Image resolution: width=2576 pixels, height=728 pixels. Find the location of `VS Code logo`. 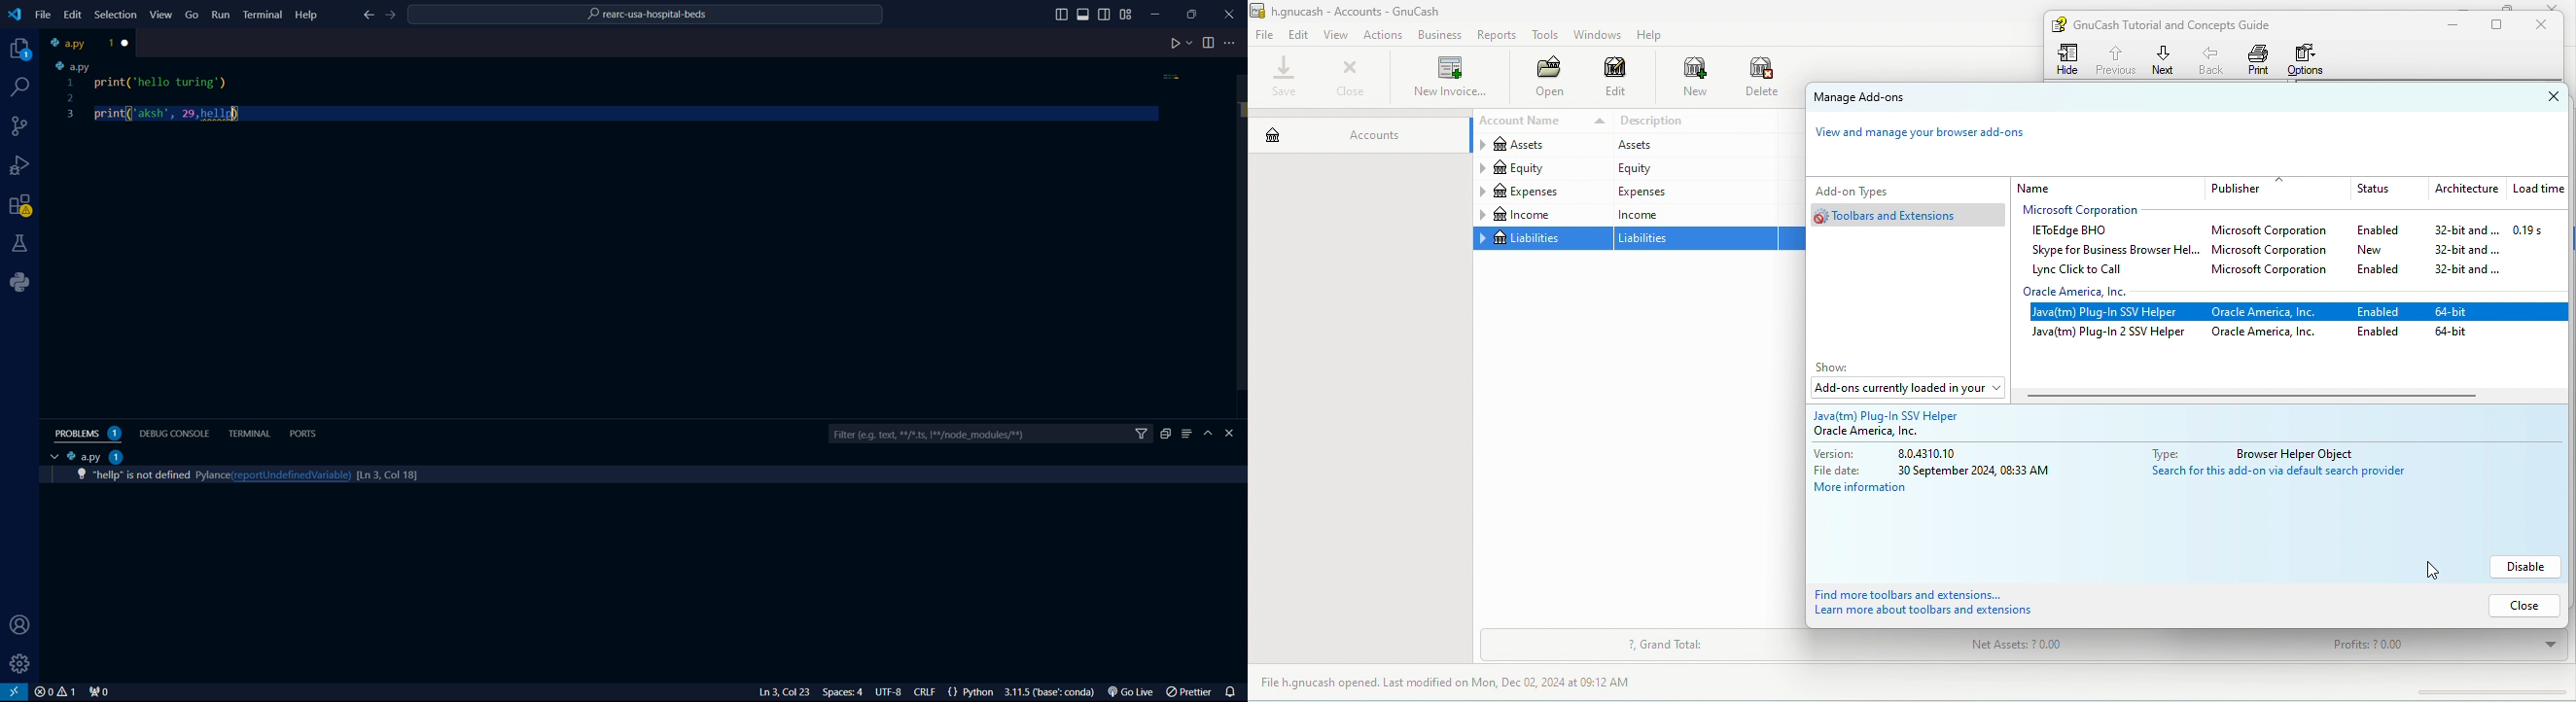

VS Code logo is located at coordinates (13, 13).